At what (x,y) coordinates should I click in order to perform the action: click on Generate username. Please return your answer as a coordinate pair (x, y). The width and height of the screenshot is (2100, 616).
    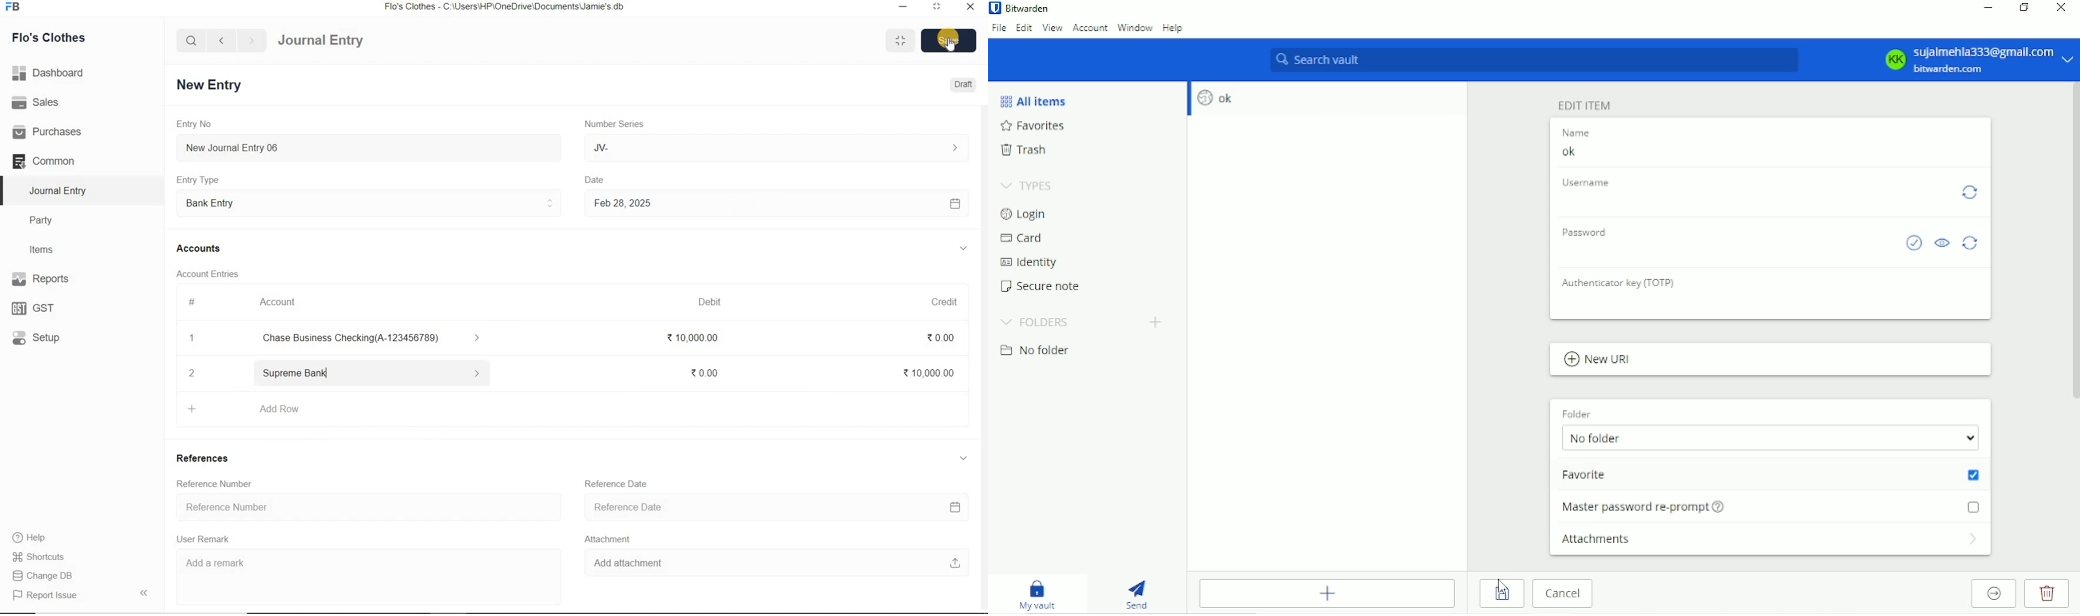
    Looking at the image, I should click on (1970, 194).